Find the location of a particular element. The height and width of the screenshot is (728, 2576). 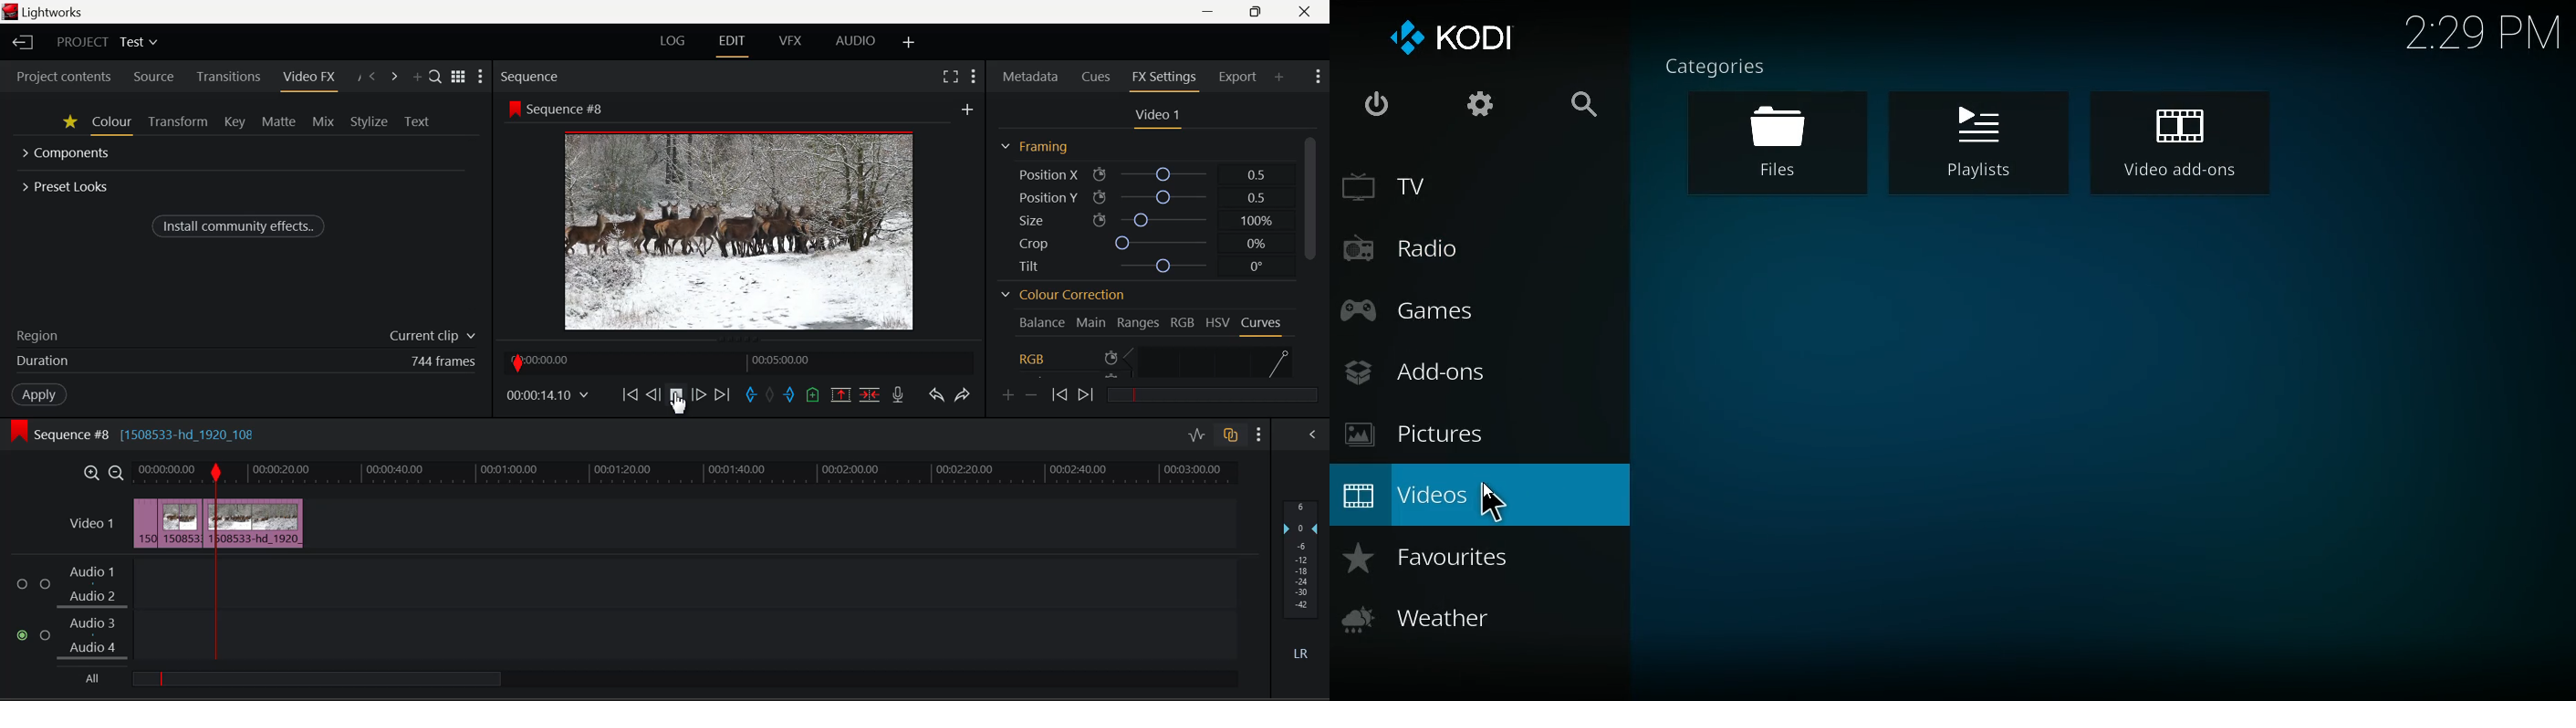

video add-ons is located at coordinates (2185, 143).